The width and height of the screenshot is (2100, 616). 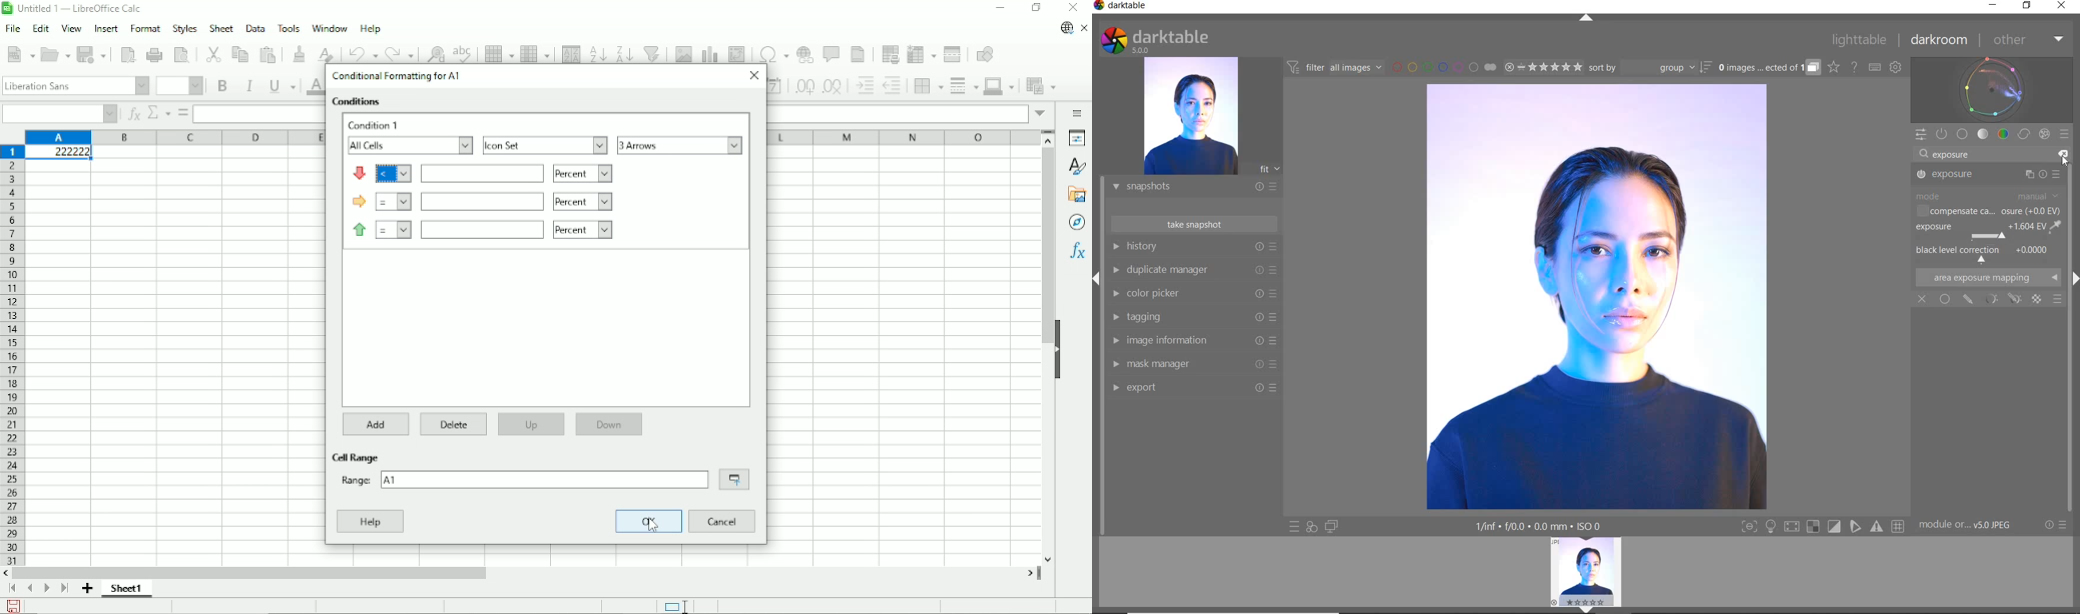 I want to click on Sort, so click(x=571, y=51).